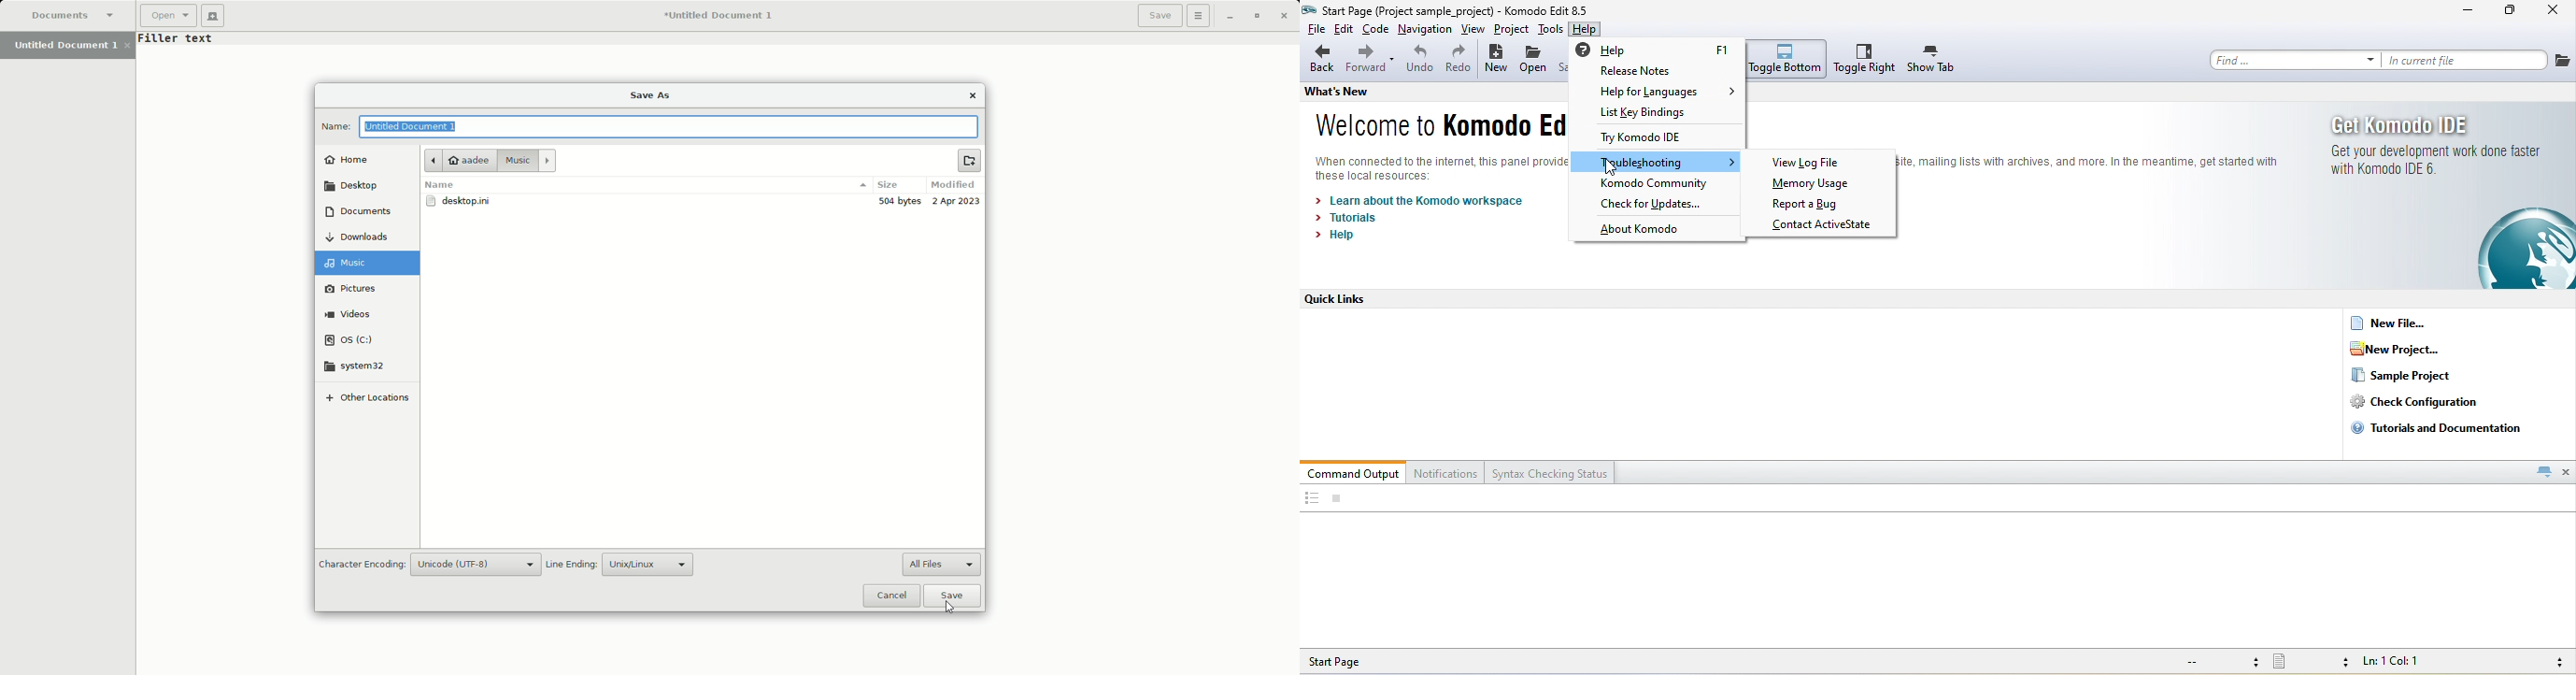  I want to click on Save, so click(957, 597).